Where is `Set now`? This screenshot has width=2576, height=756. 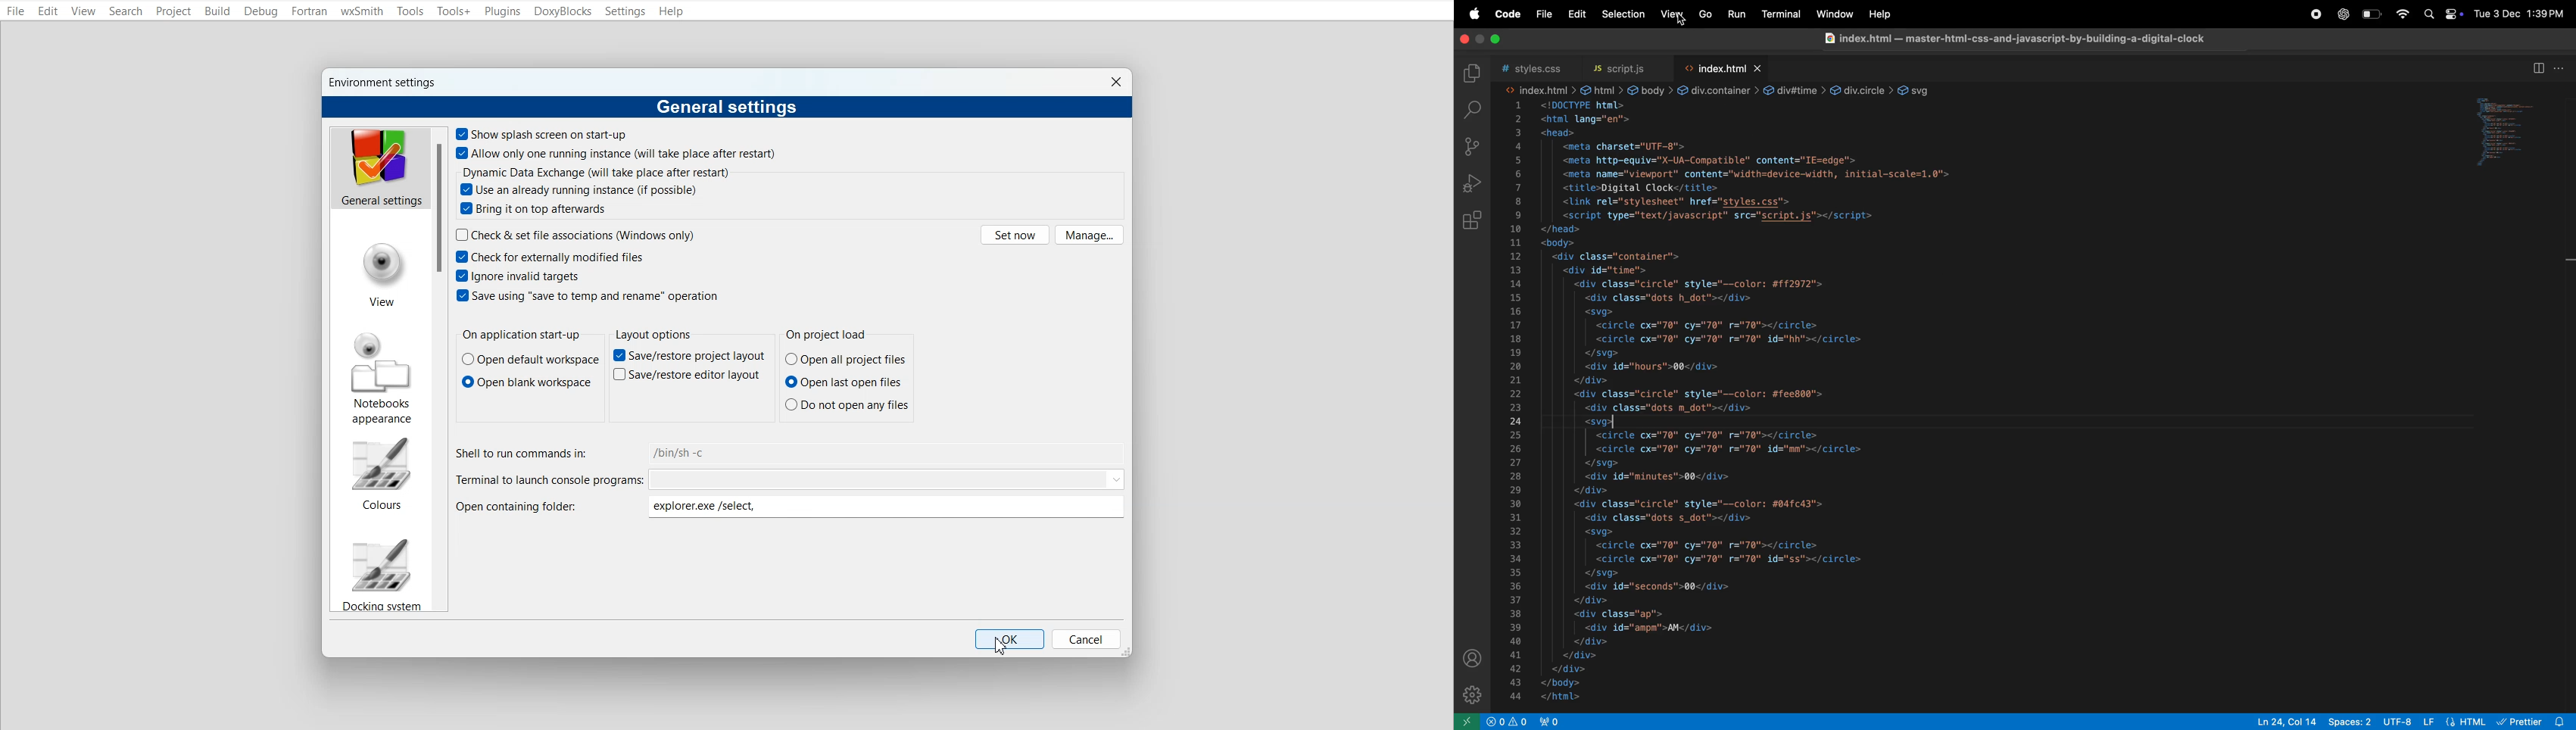 Set now is located at coordinates (1015, 234).